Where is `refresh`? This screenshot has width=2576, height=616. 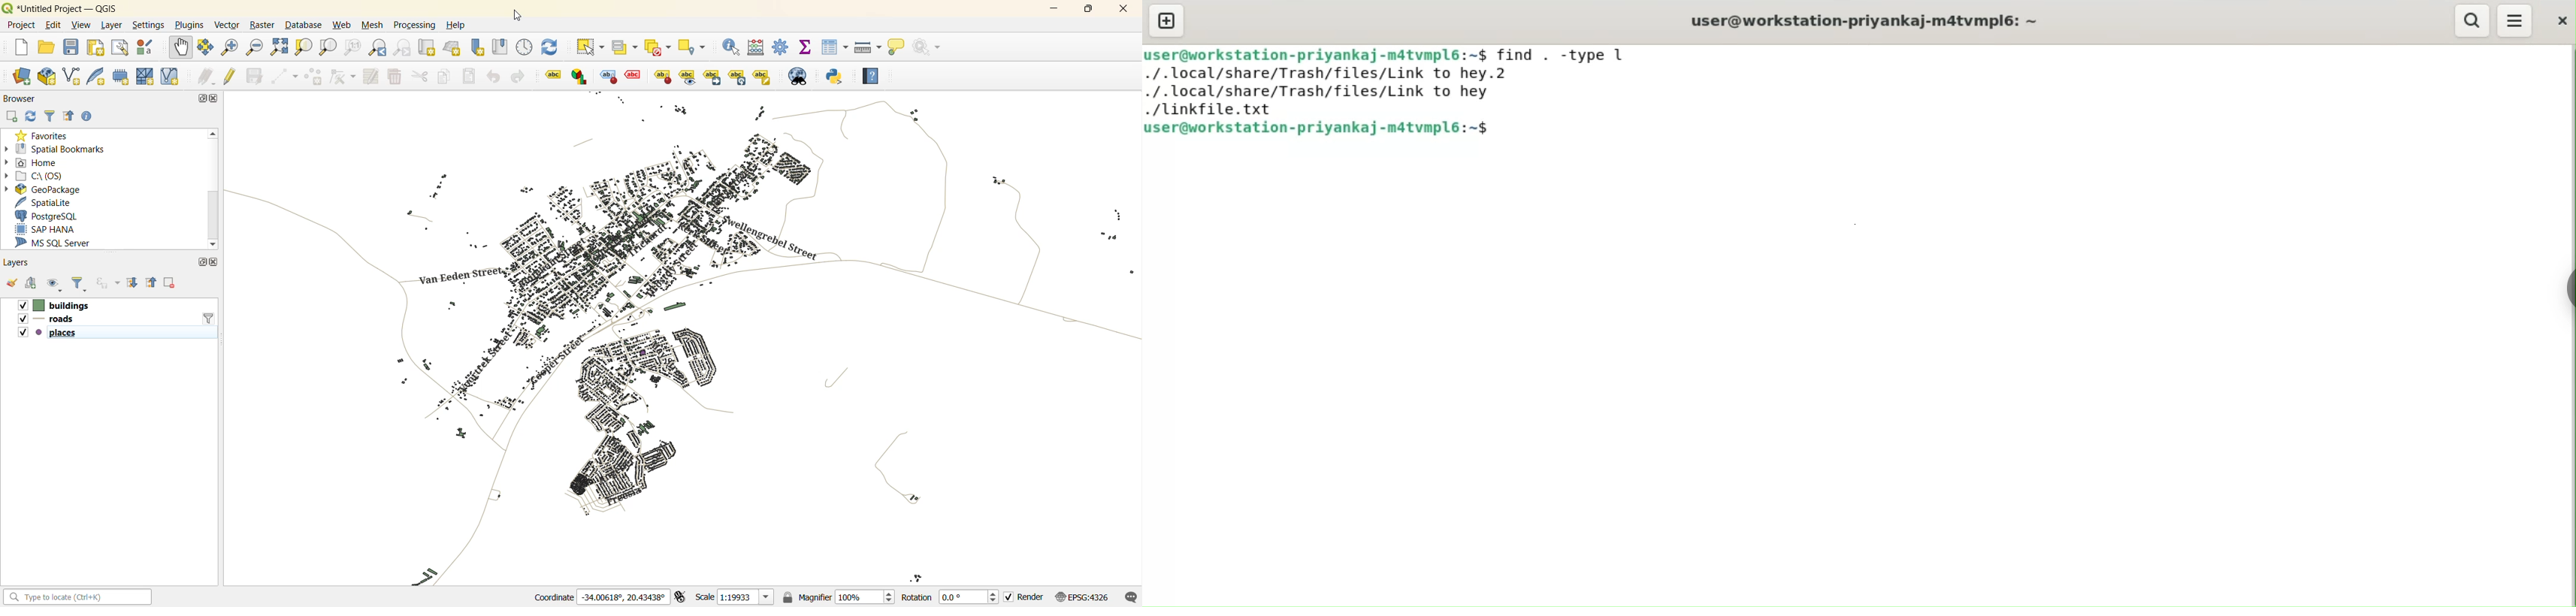 refresh is located at coordinates (552, 49).